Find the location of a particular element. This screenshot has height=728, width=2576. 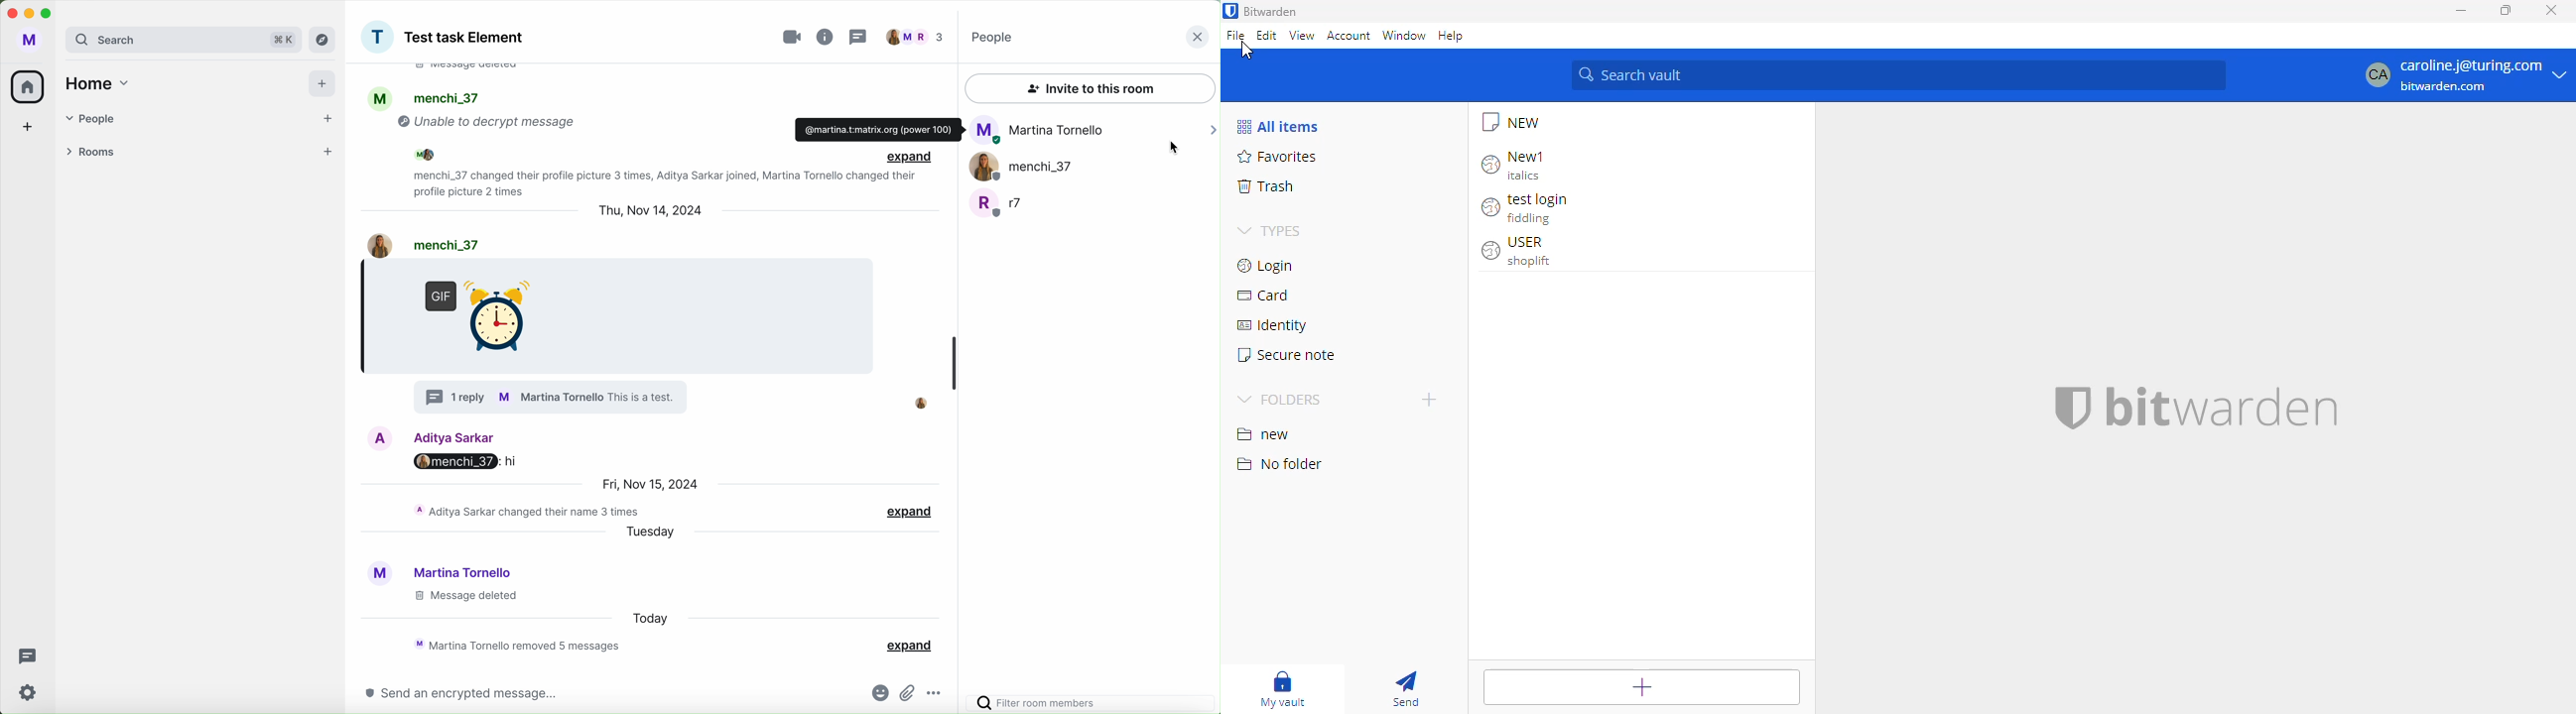

home is located at coordinates (101, 85).